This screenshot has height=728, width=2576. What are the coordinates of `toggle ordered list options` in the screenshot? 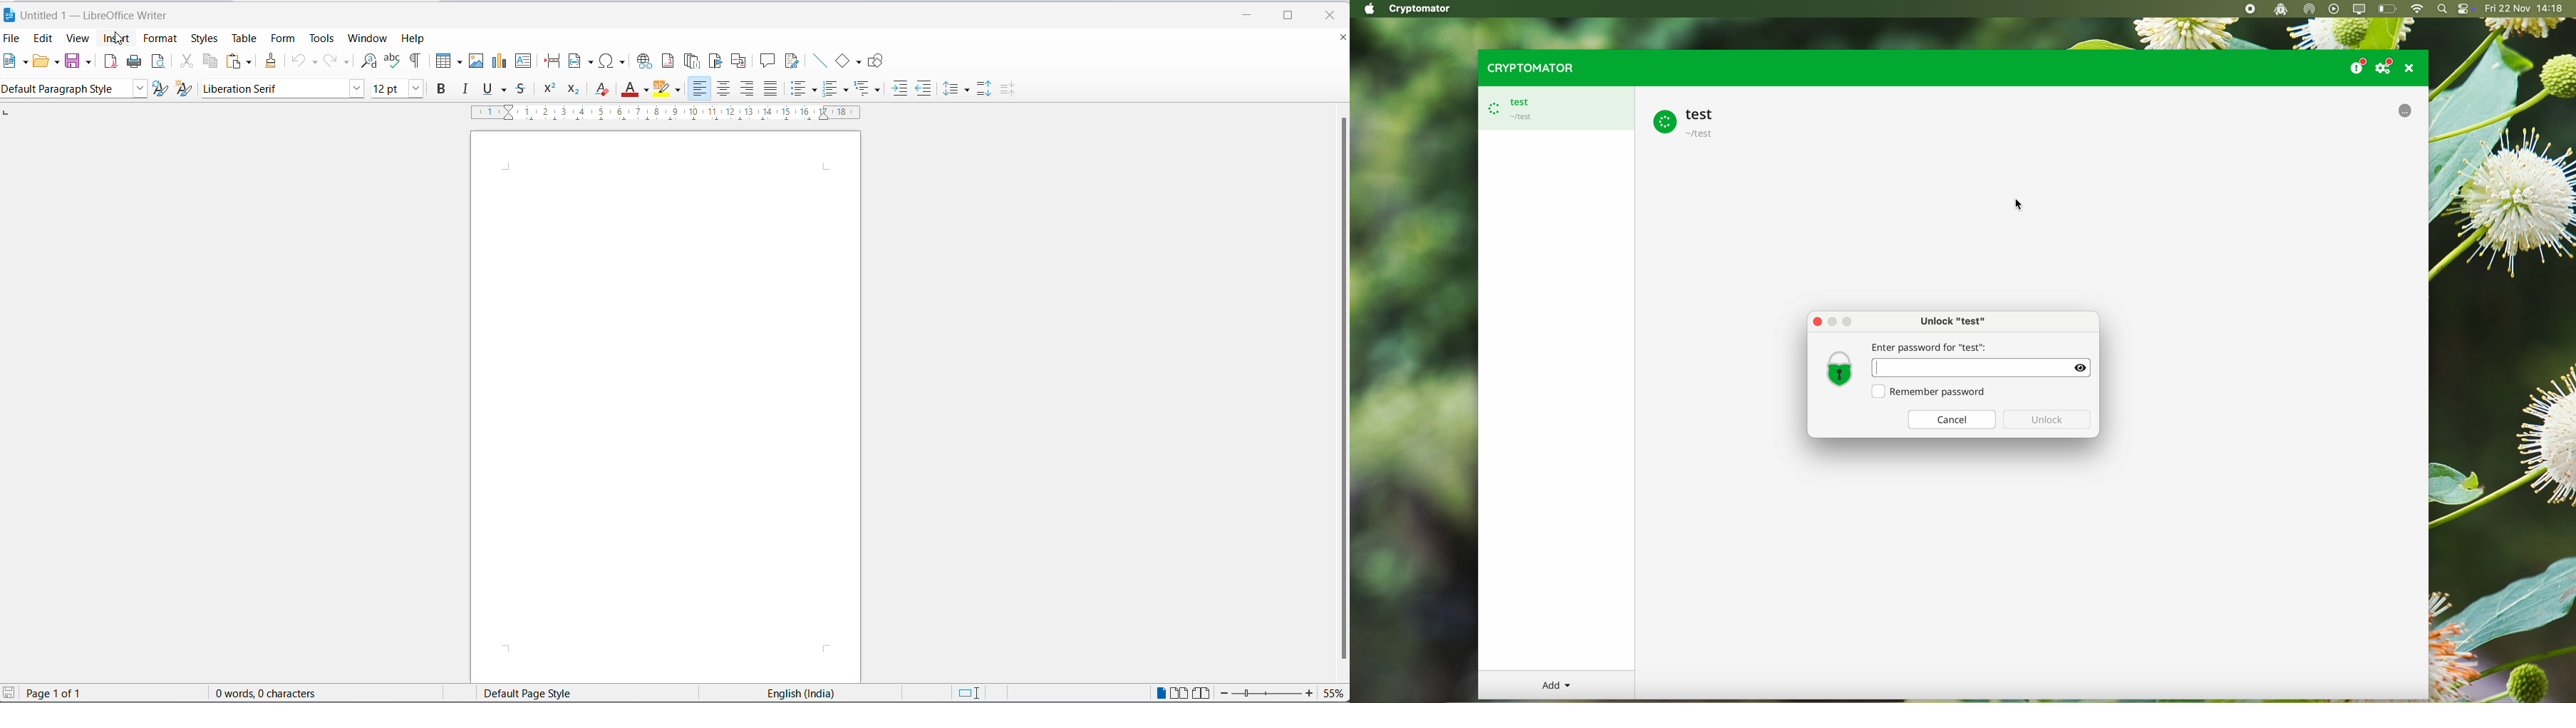 It's located at (846, 89).